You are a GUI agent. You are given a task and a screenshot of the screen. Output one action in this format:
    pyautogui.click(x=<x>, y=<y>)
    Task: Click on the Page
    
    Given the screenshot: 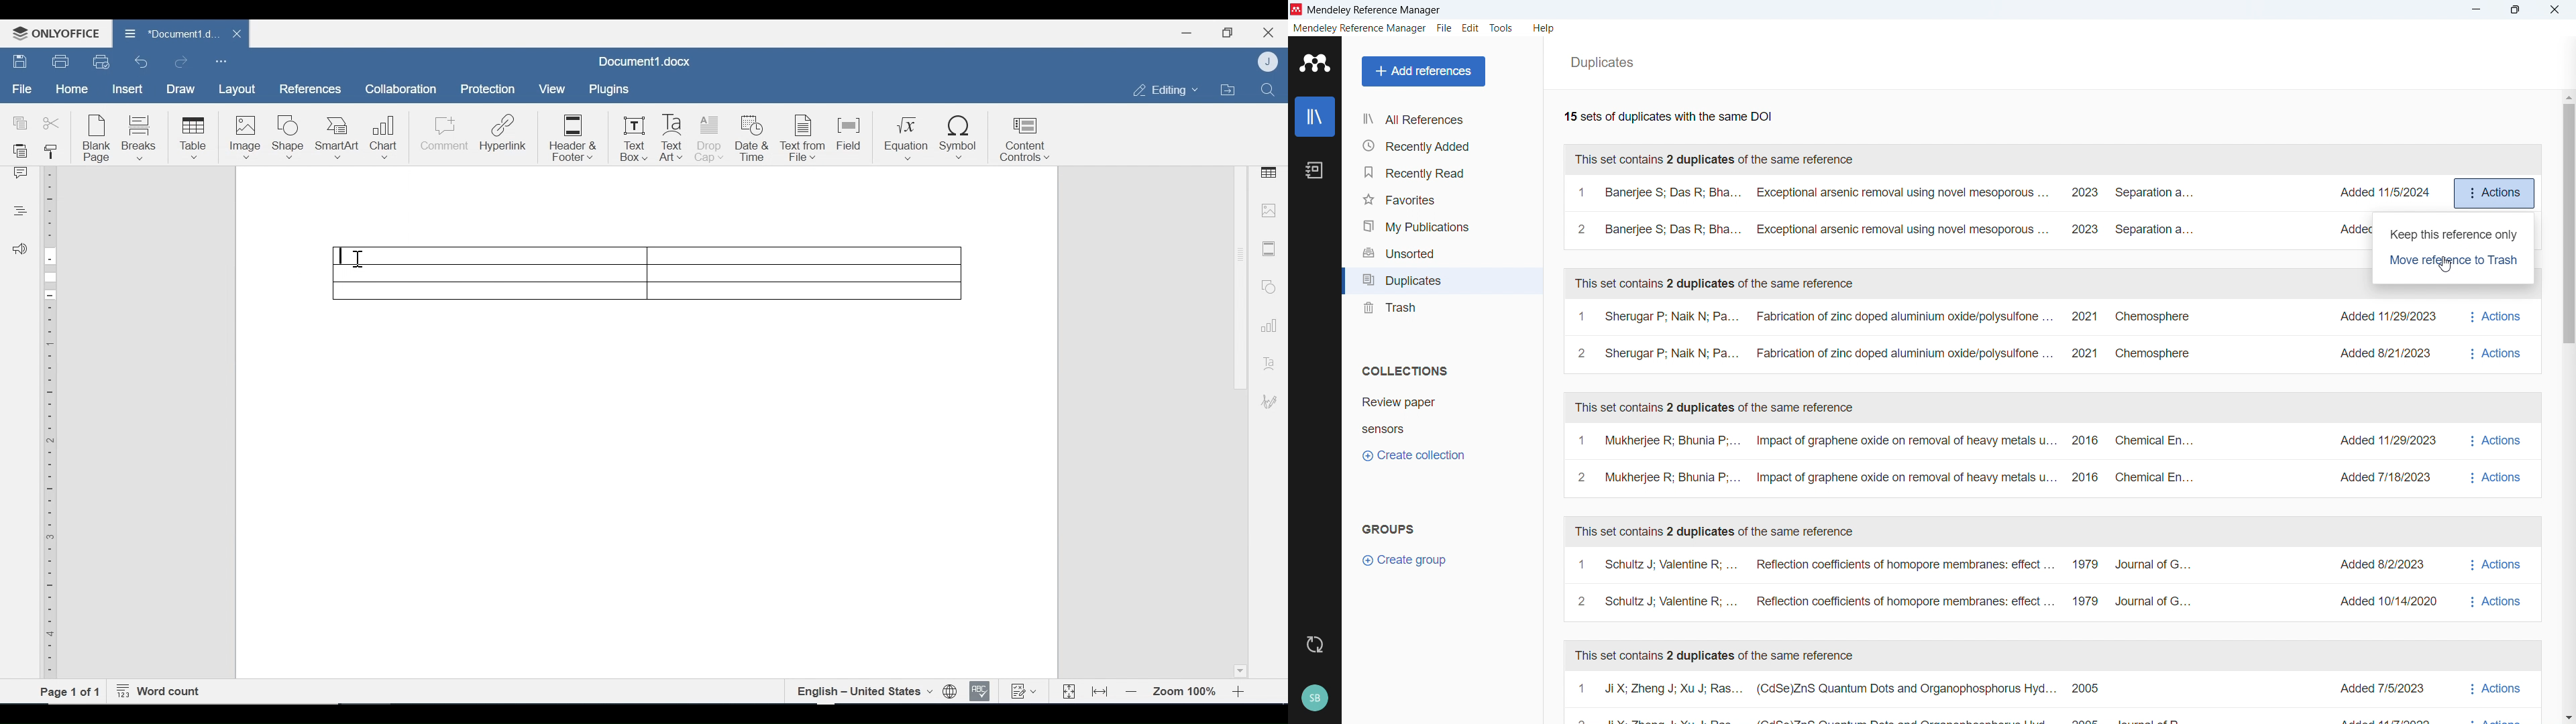 What is the action you would take?
    pyautogui.click(x=645, y=492)
    